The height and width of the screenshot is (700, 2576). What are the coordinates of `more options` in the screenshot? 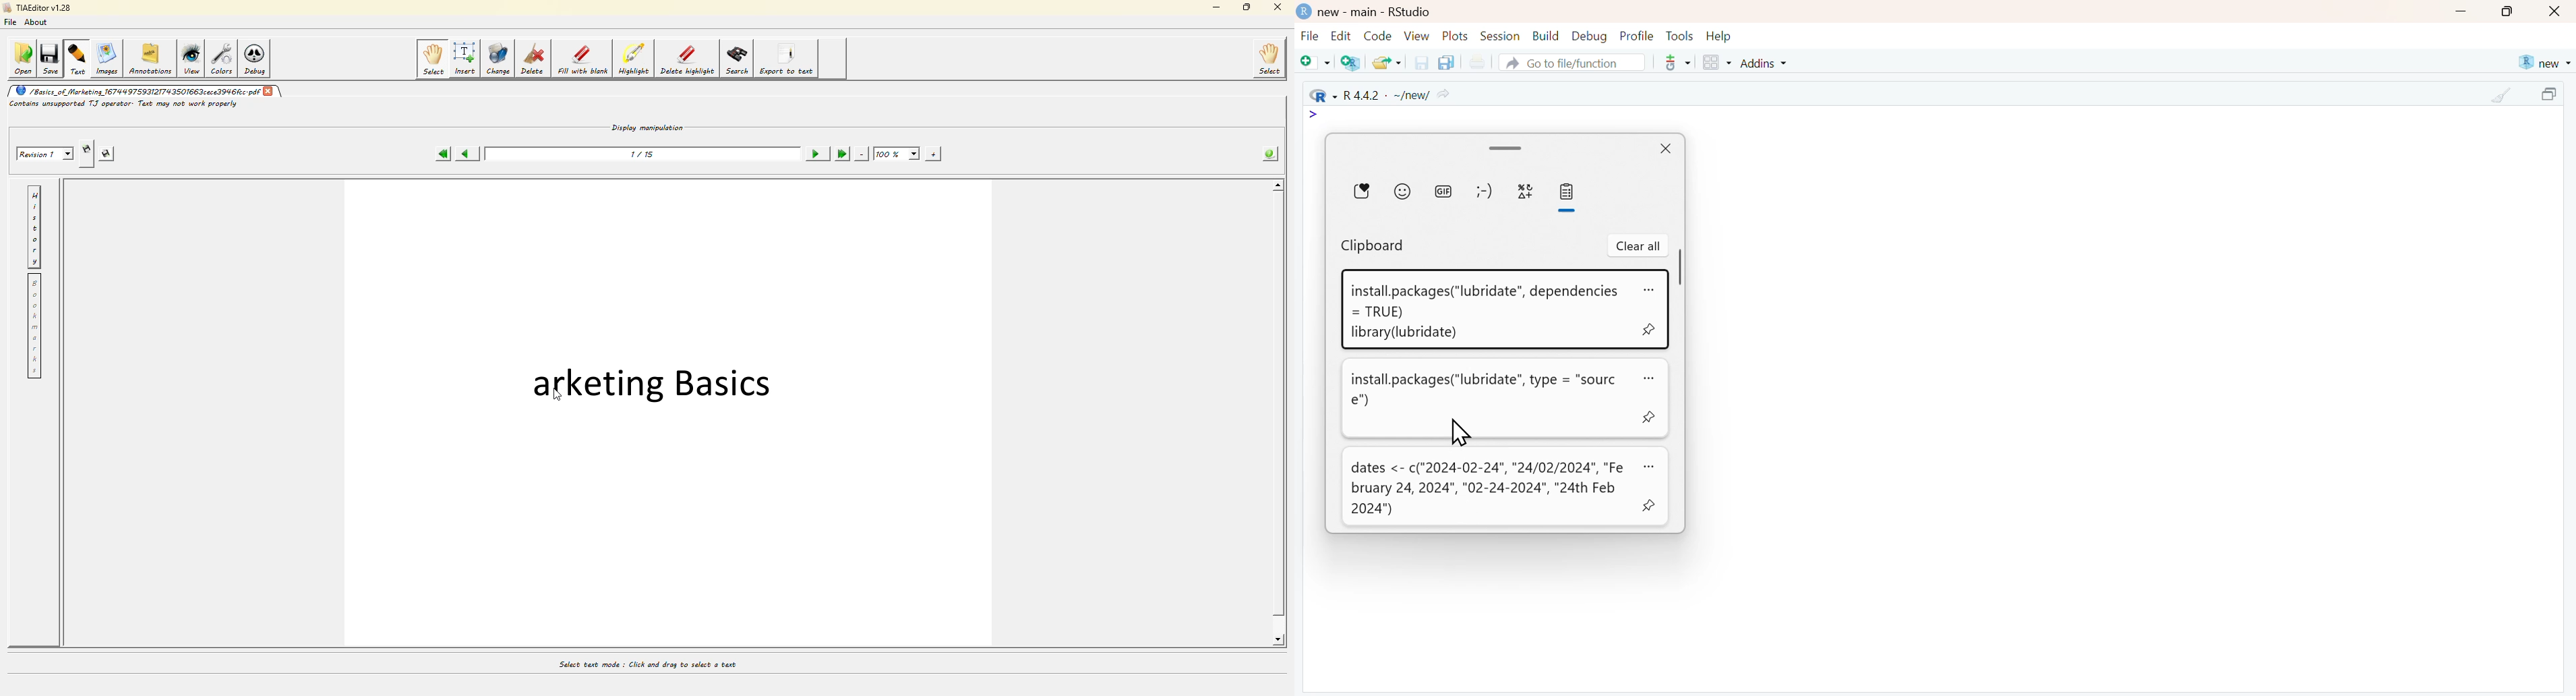 It's located at (1648, 466).